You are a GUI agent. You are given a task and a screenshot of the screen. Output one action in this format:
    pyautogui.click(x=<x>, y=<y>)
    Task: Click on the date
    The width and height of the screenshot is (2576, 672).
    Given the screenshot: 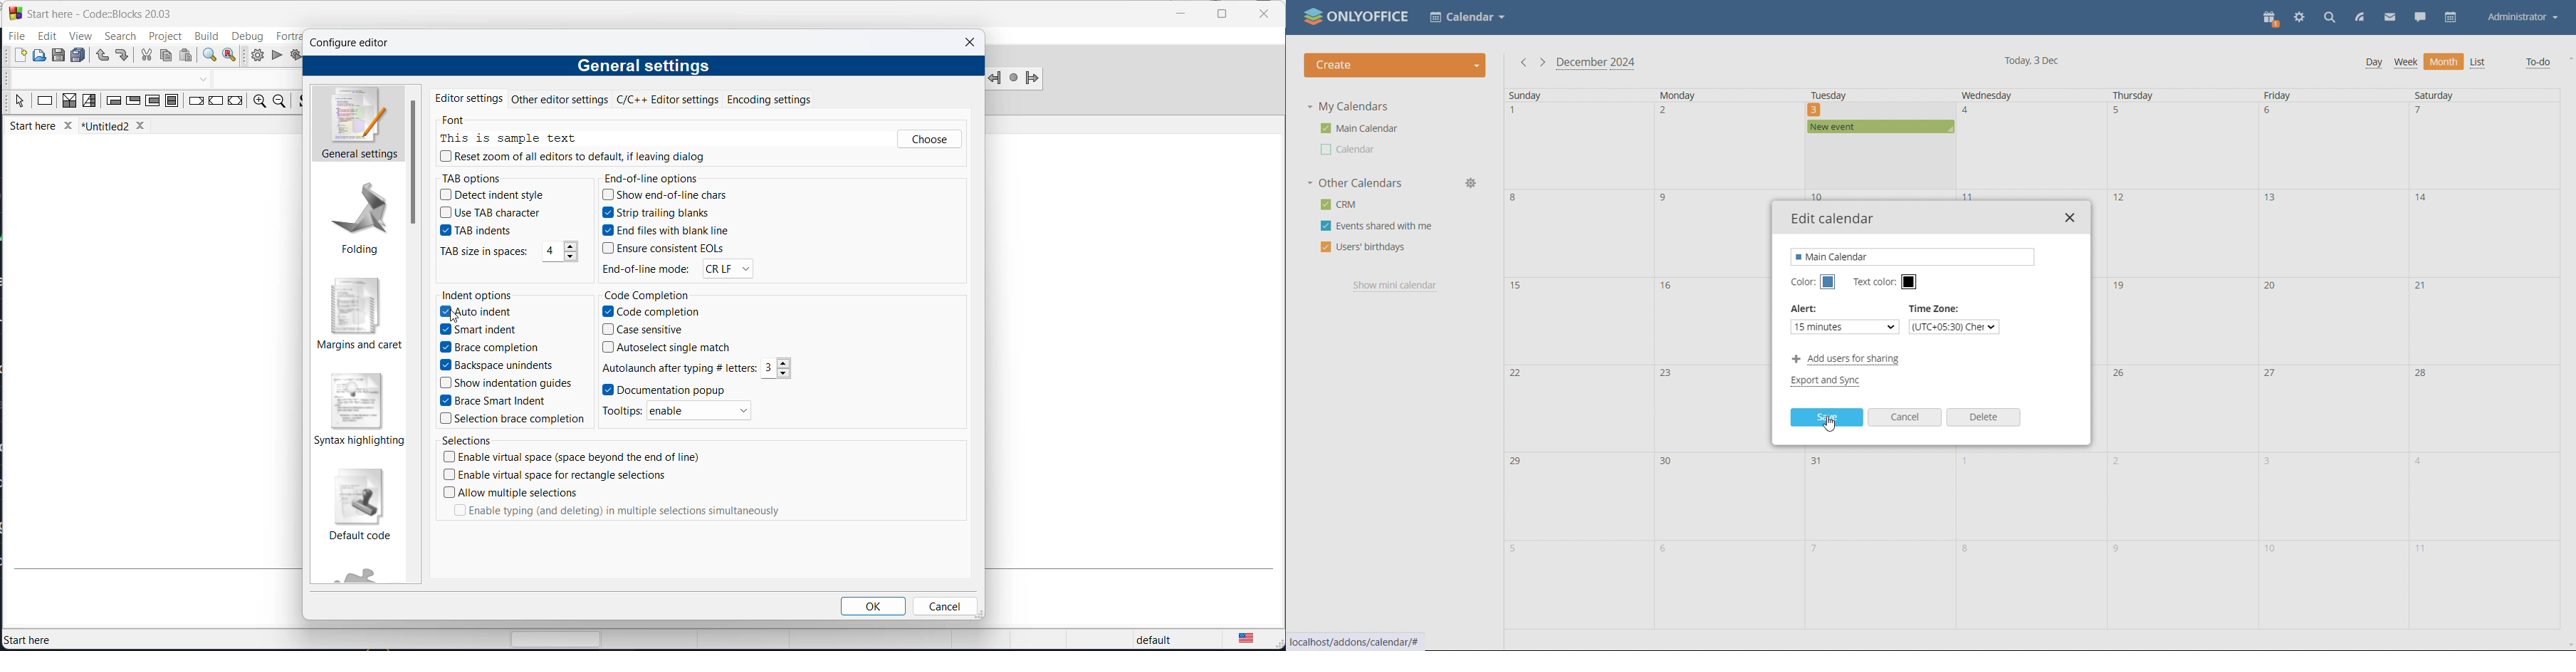 What is the action you would take?
    pyautogui.click(x=1579, y=233)
    